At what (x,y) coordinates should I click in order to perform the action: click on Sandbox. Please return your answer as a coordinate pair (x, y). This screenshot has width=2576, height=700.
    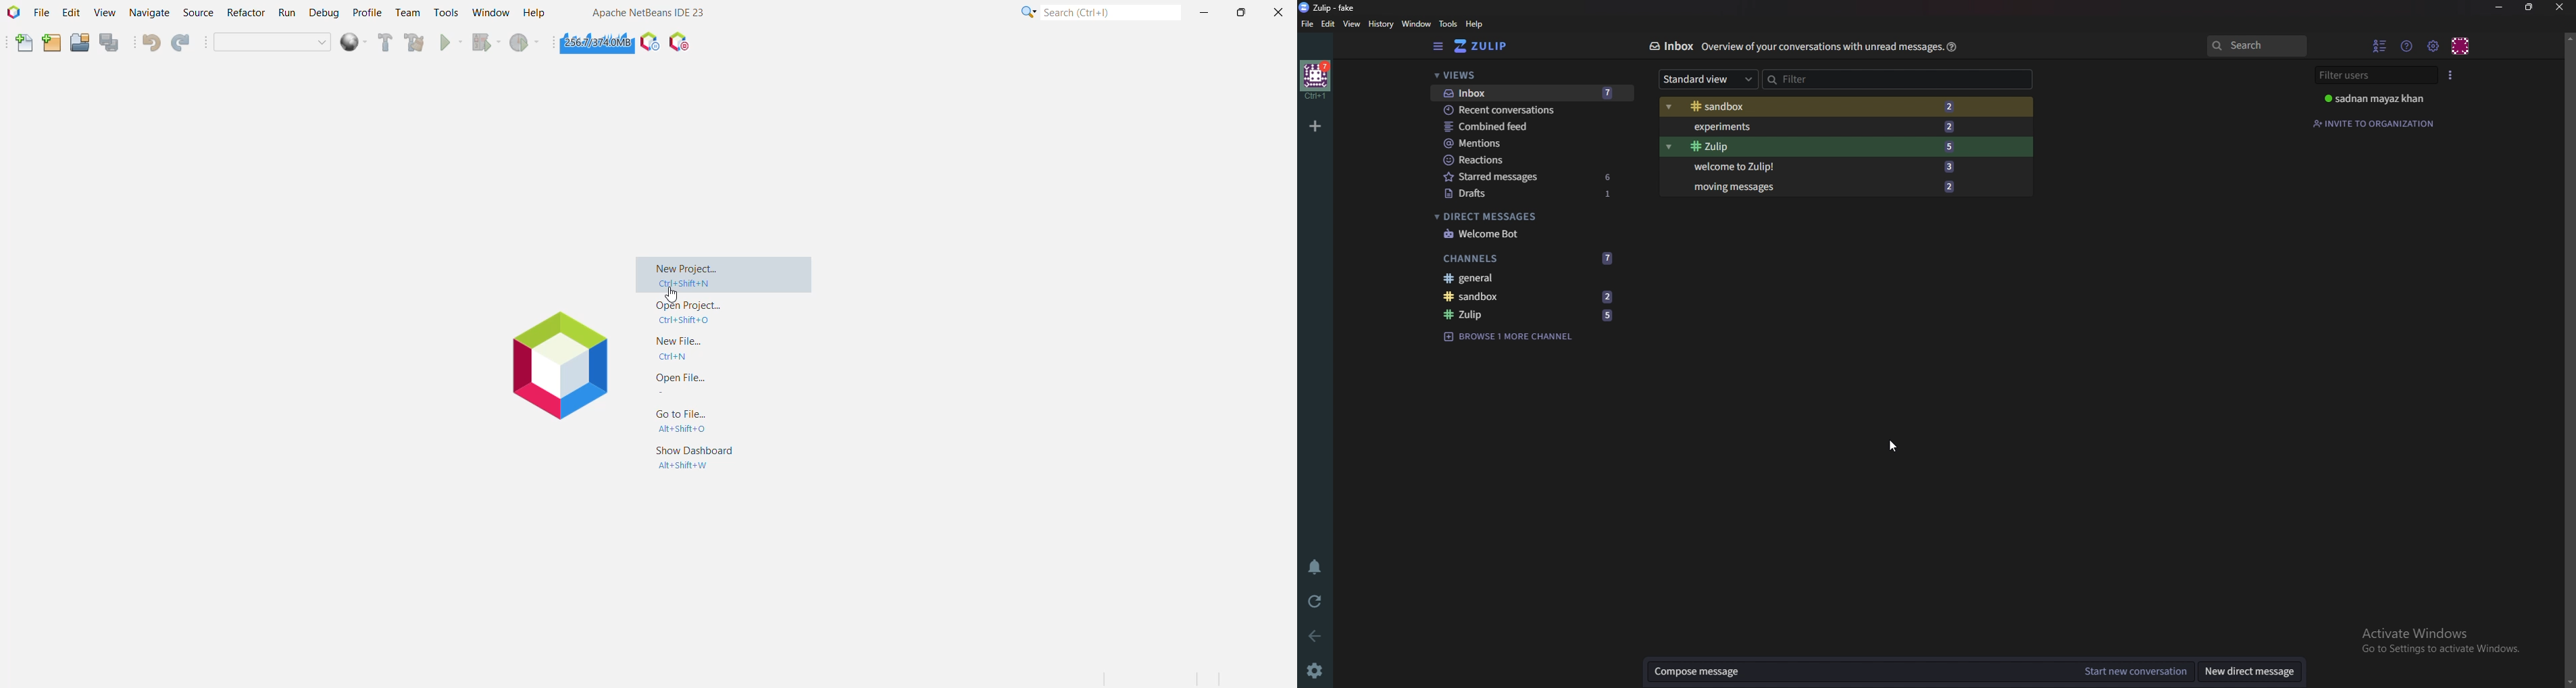
    Looking at the image, I should click on (1822, 106).